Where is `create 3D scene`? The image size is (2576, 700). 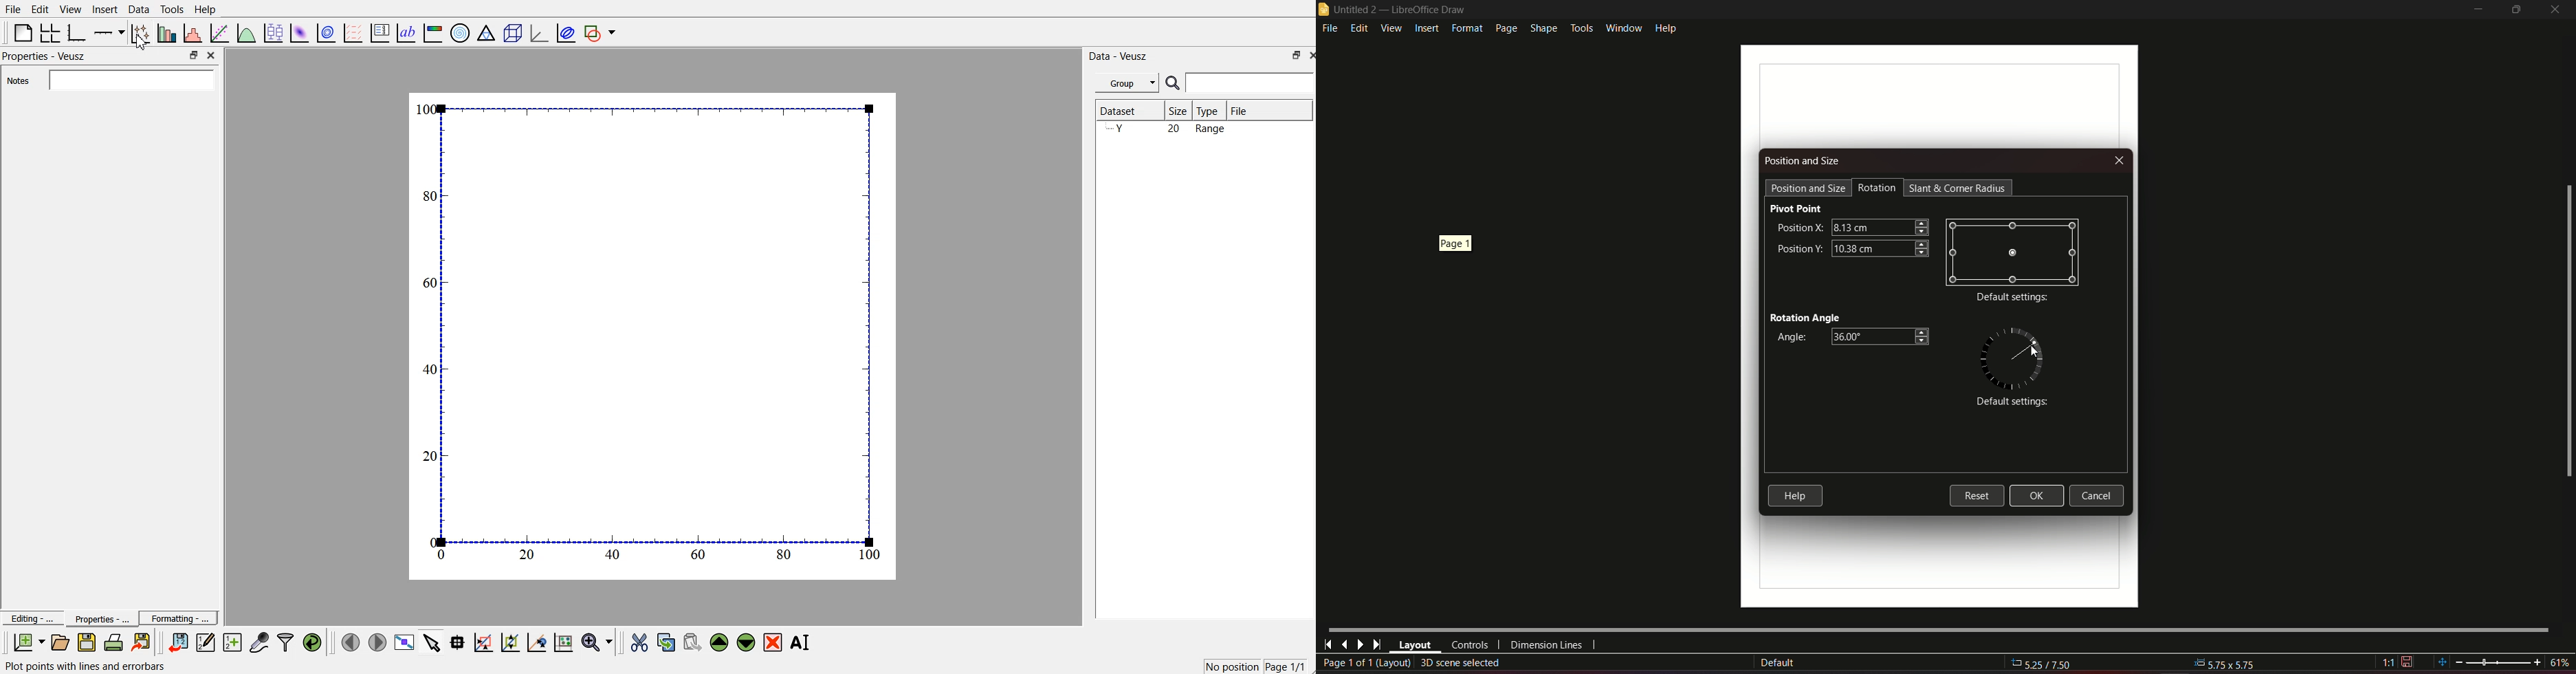 create 3D scene is located at coordinates (1462, 662).